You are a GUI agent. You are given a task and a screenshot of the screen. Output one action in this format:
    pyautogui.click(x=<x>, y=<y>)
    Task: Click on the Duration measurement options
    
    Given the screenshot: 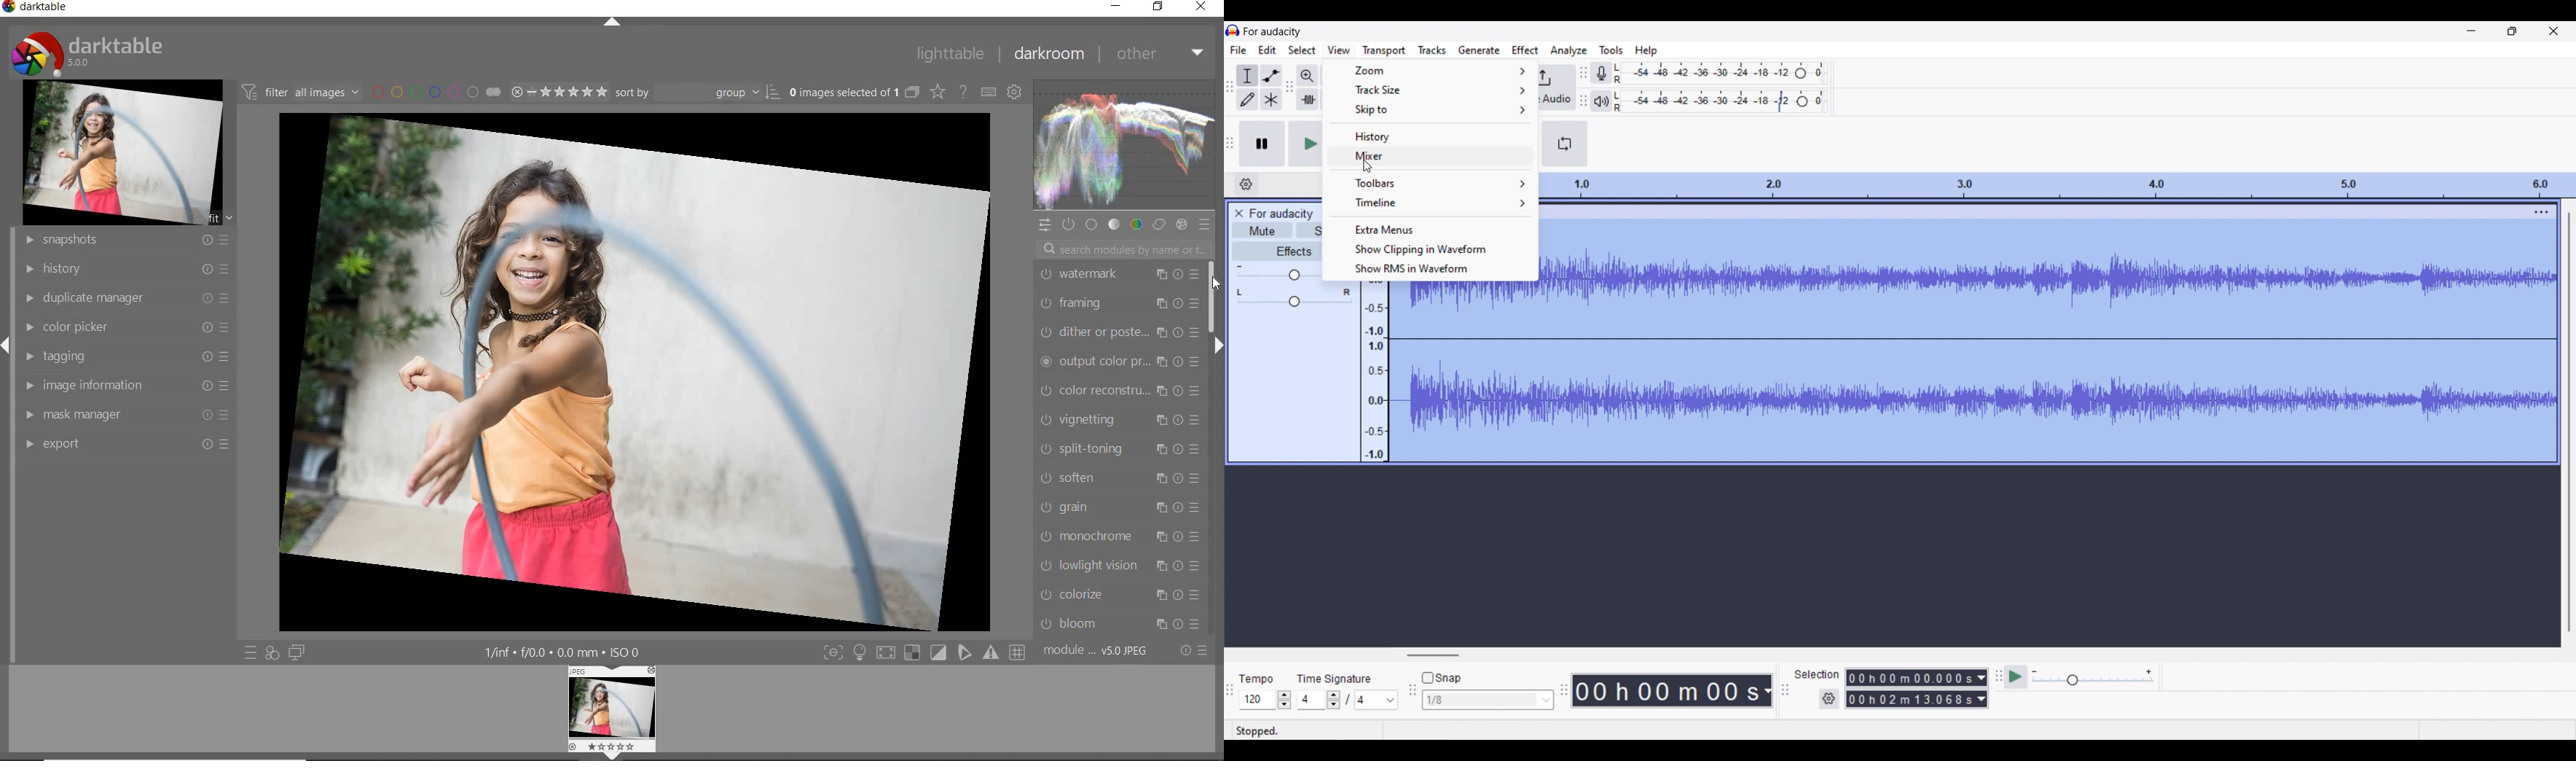 What is the action you would take?
    pyautogui.click(x=1982, y=689)
    